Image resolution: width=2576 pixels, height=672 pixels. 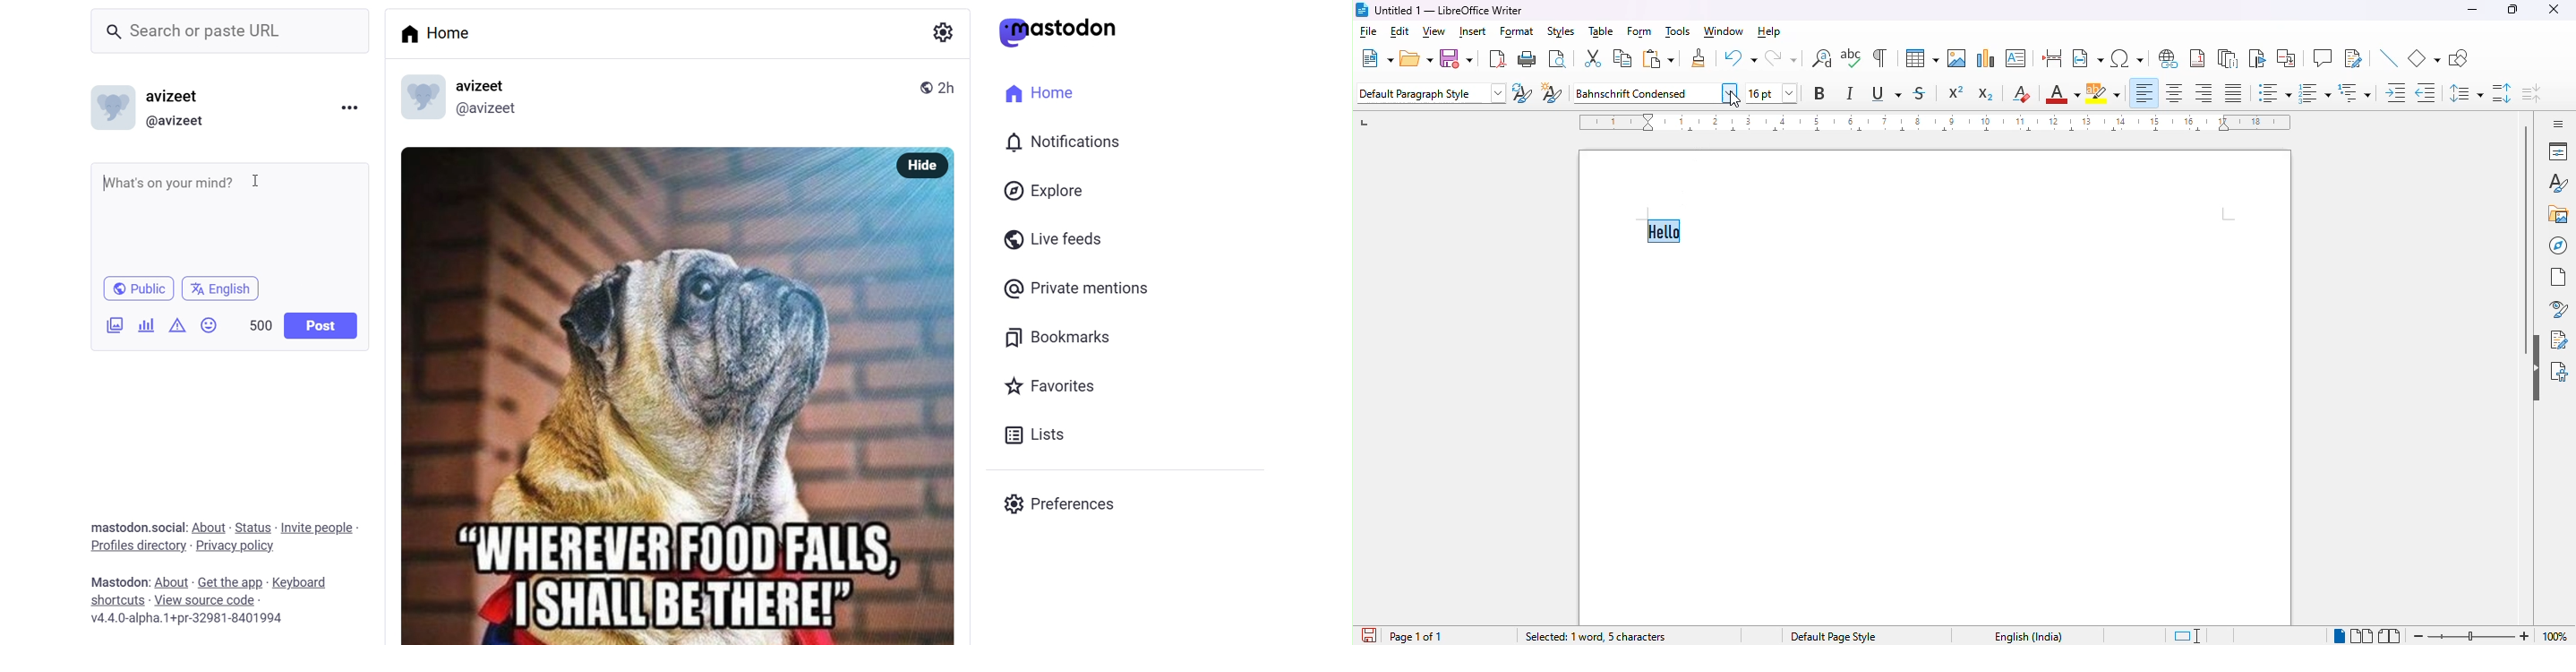 What do you see at coordinates (491, 109) in the screenshot?
I see `@avizeet` at bounding box center [491, 109].